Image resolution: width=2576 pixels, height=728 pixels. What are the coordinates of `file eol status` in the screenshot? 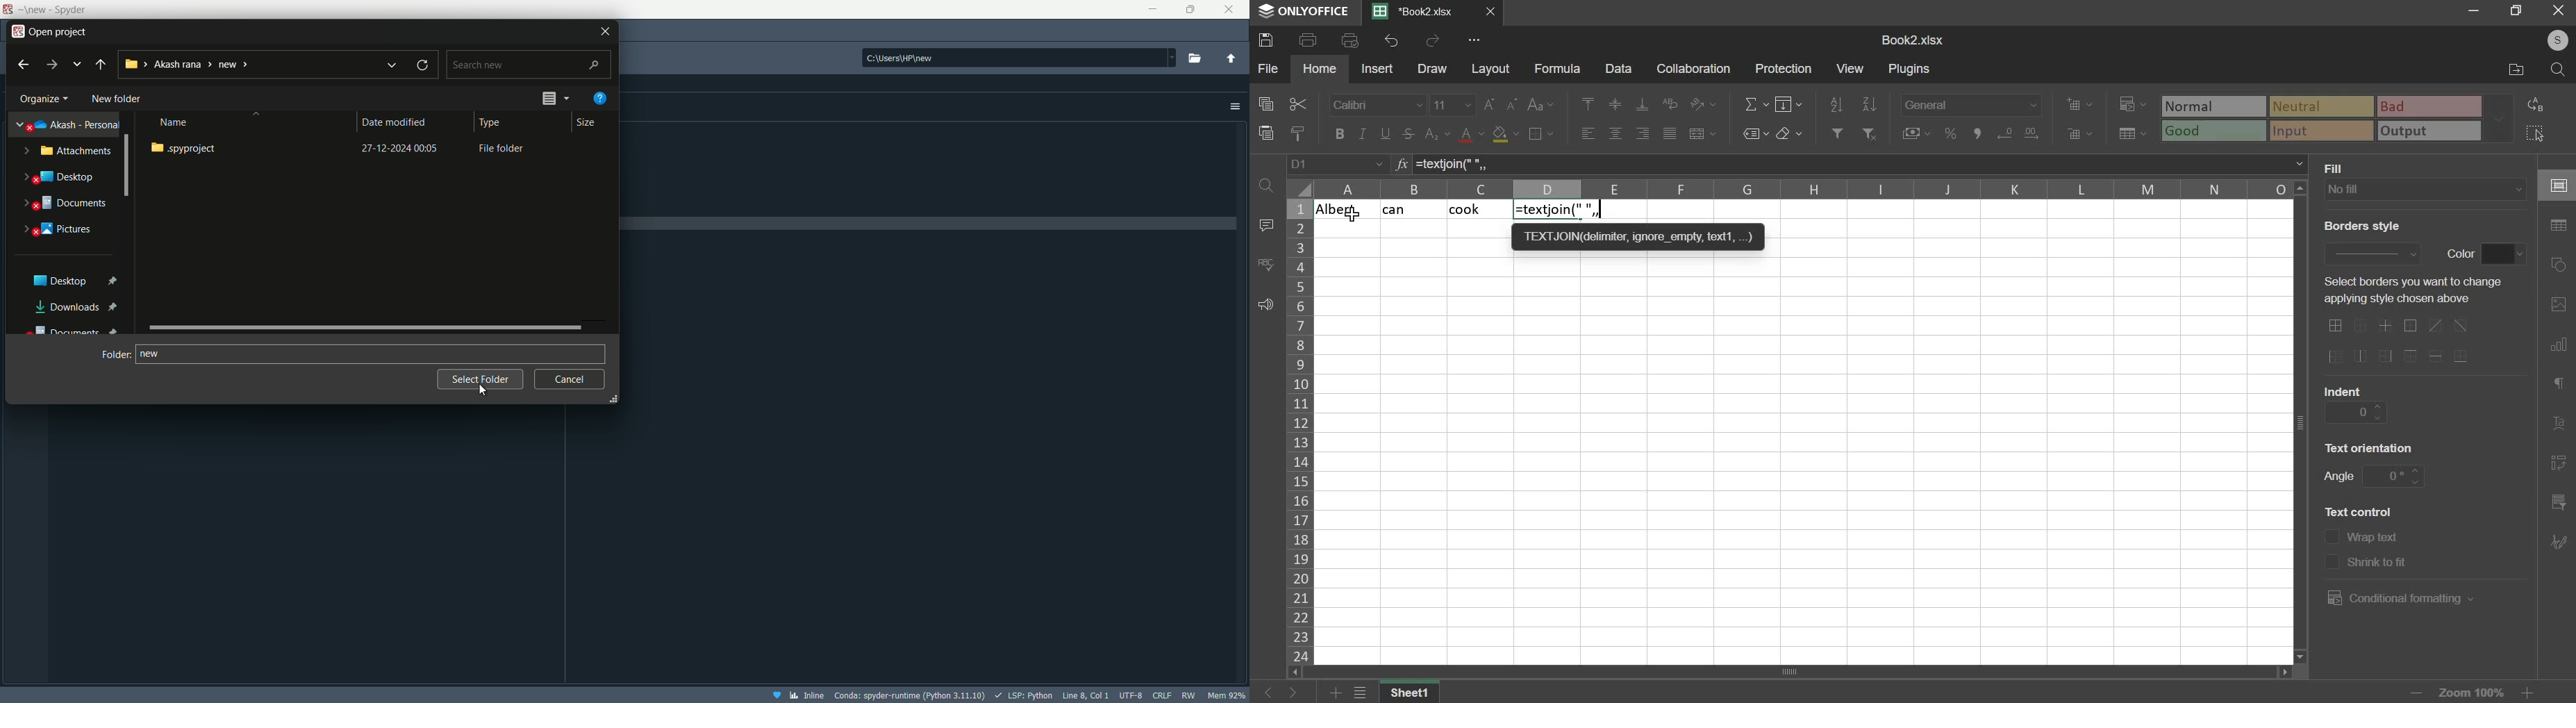 It's located at (1162, 693).